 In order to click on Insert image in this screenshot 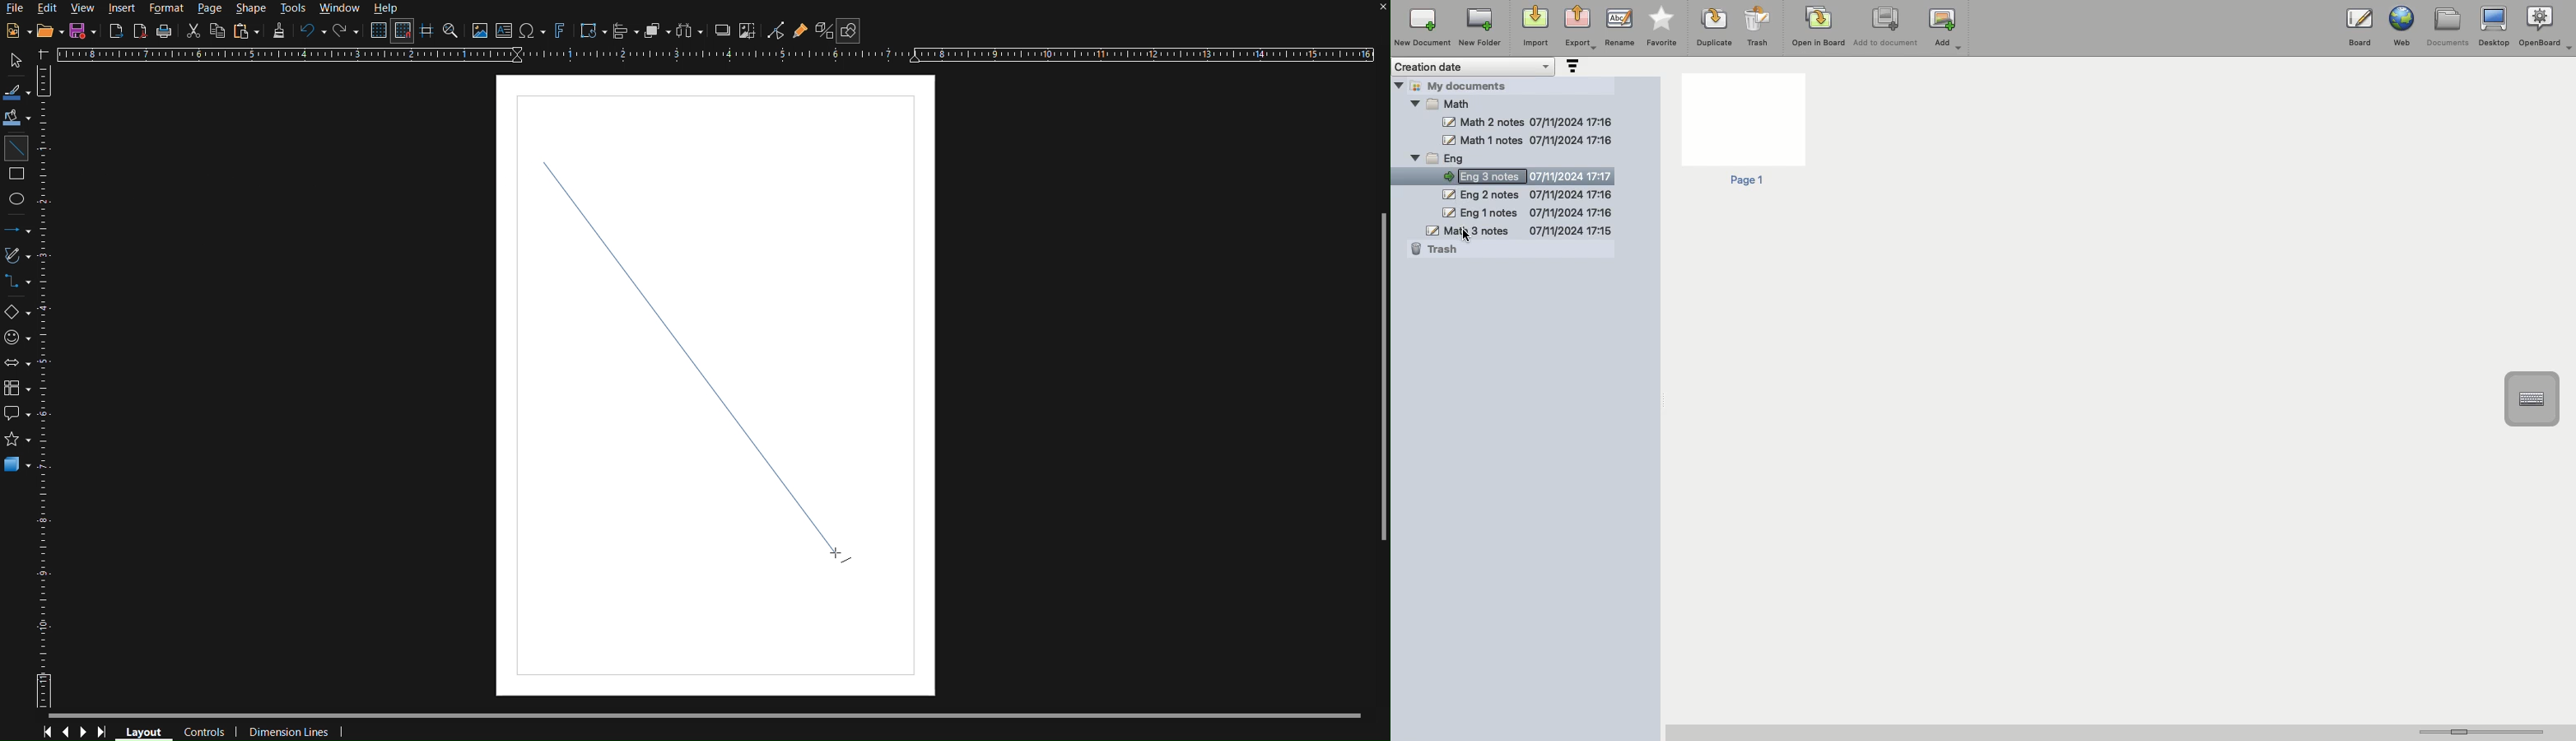, I will do `click(478, 31)`.